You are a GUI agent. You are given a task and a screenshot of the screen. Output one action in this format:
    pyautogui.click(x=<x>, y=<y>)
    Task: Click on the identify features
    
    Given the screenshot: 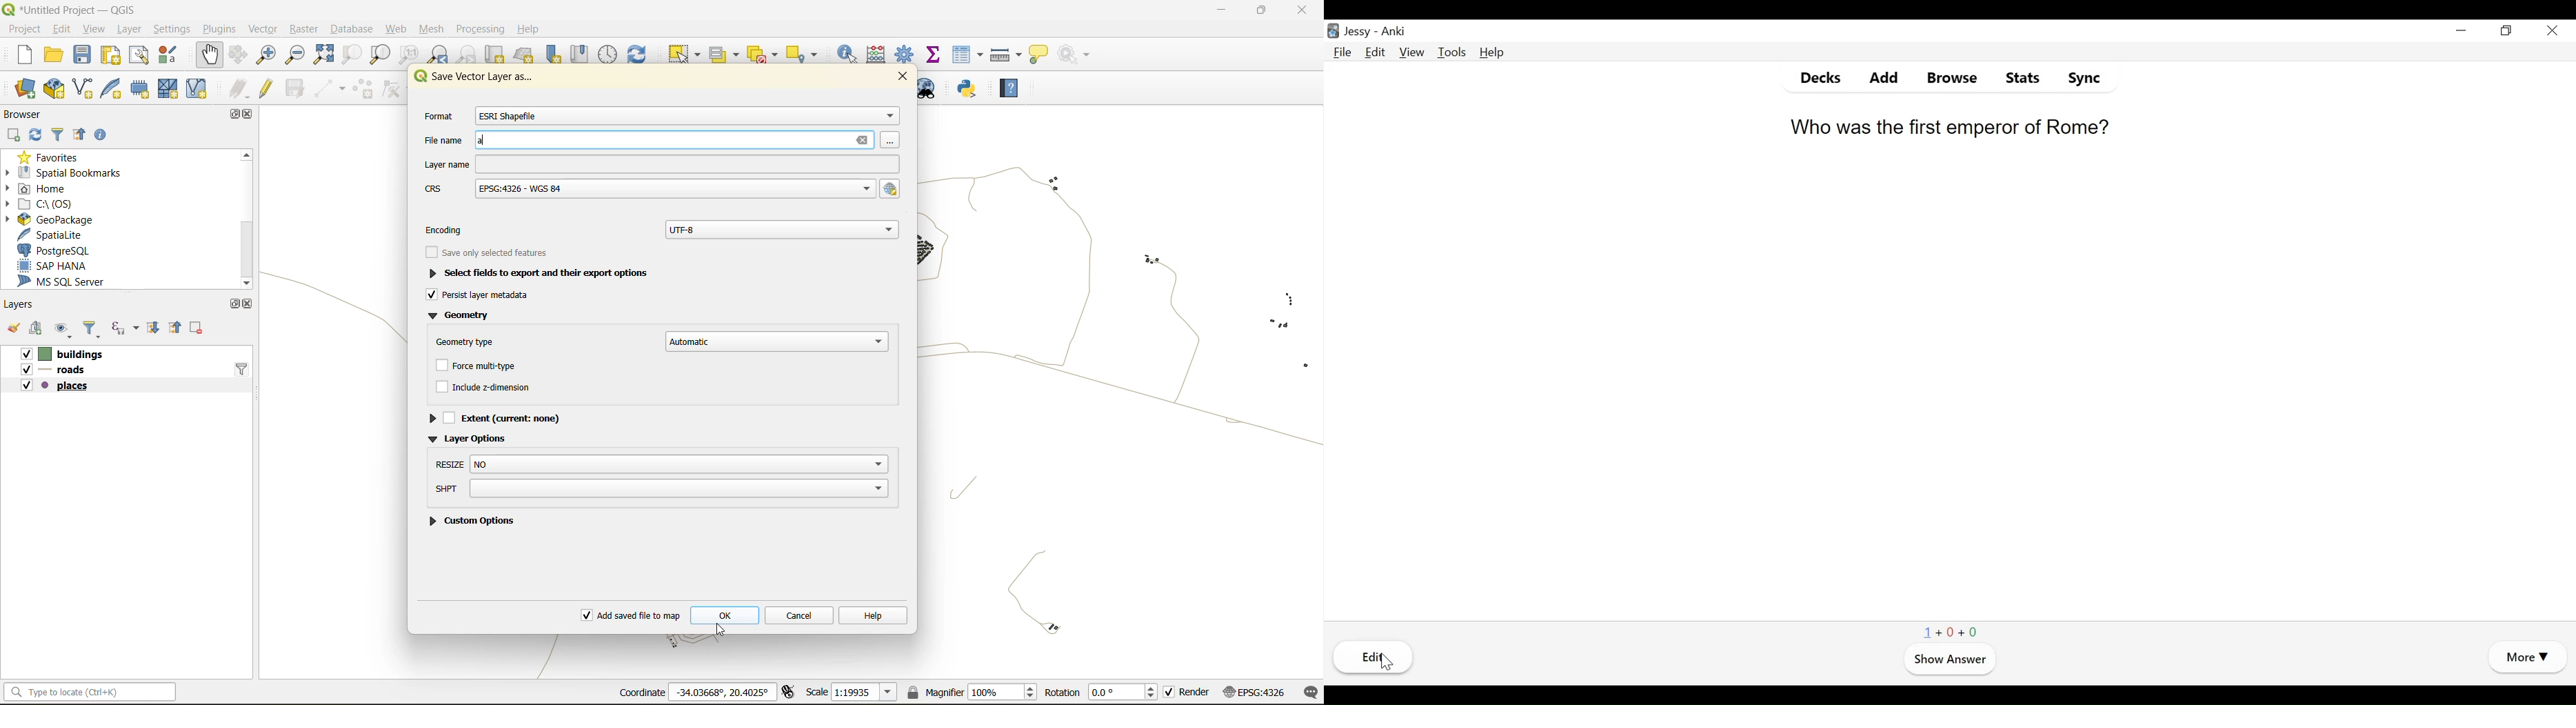 What is the action you would take?
    pyautogui.click(x=851, y=54)
    